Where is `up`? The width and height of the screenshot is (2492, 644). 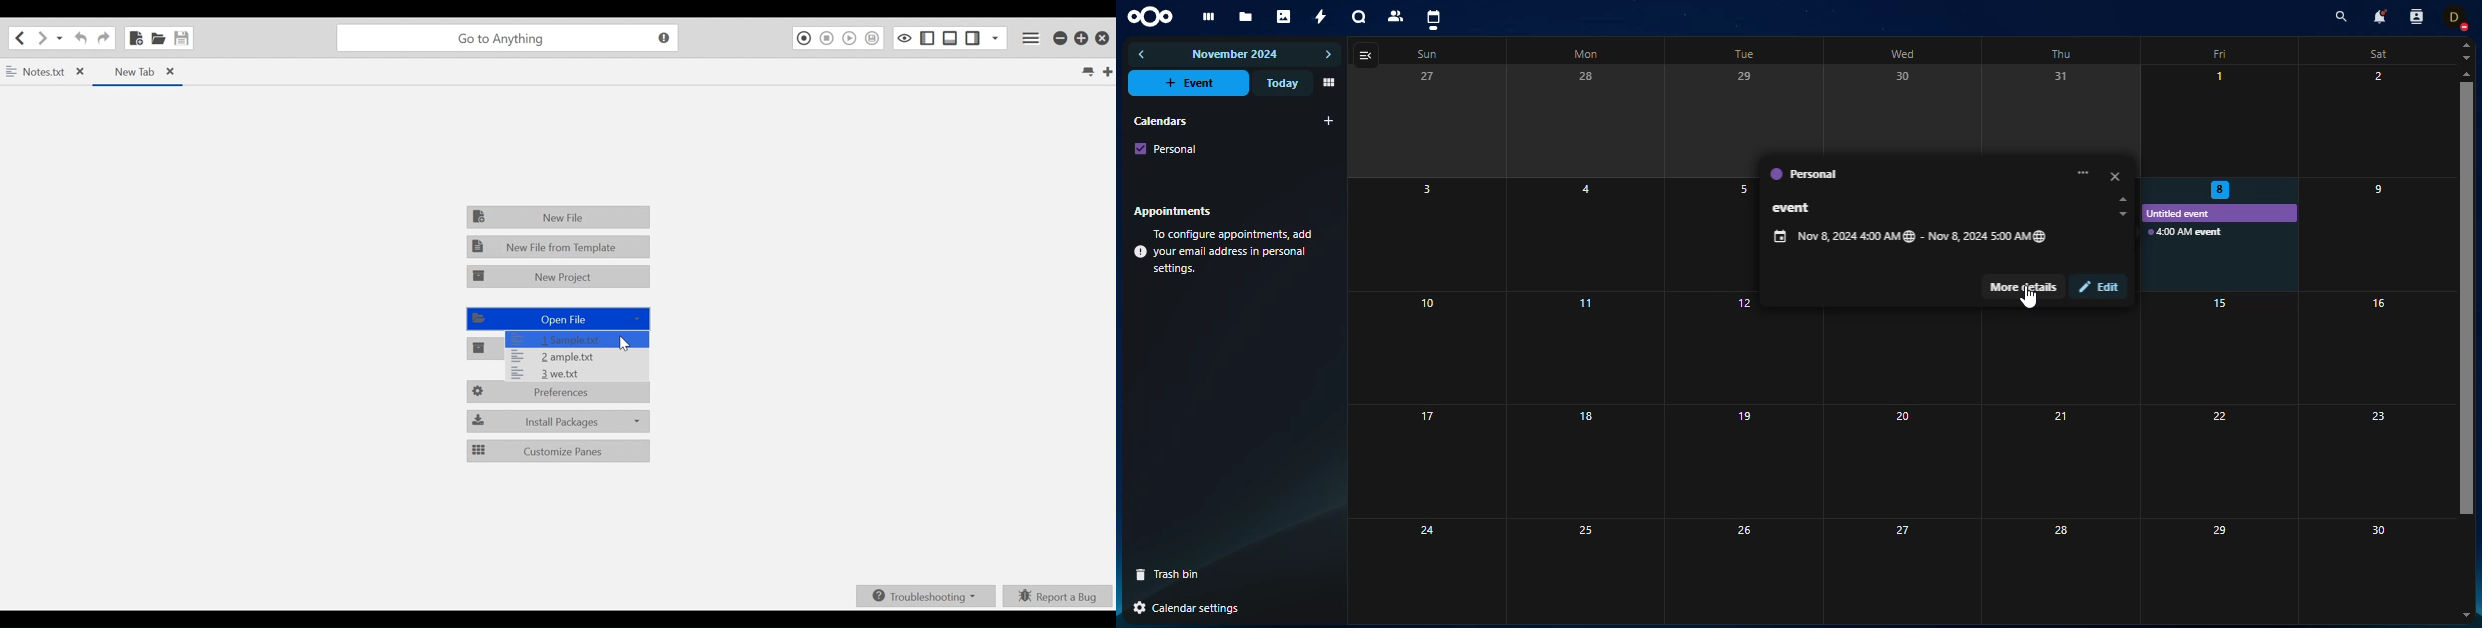
up is located at coordinates (2123, 214).